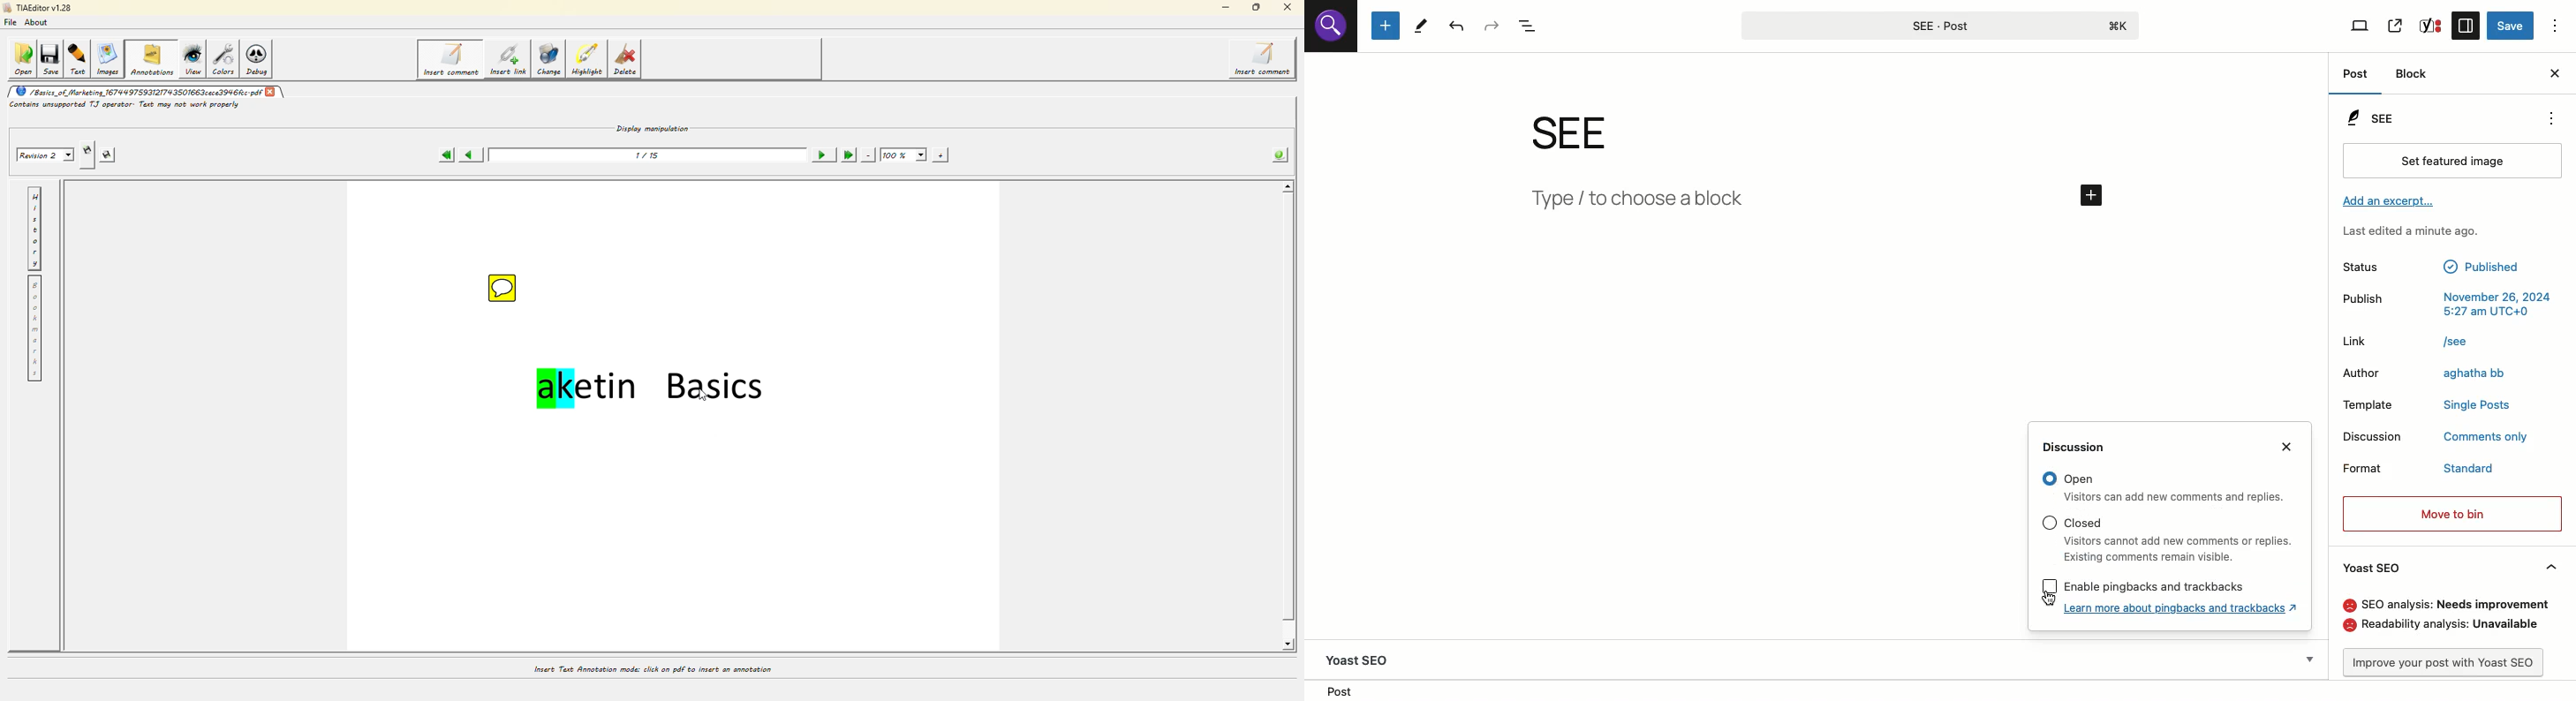  I want to click on Improve post with Yoast, so click(2450, 662).